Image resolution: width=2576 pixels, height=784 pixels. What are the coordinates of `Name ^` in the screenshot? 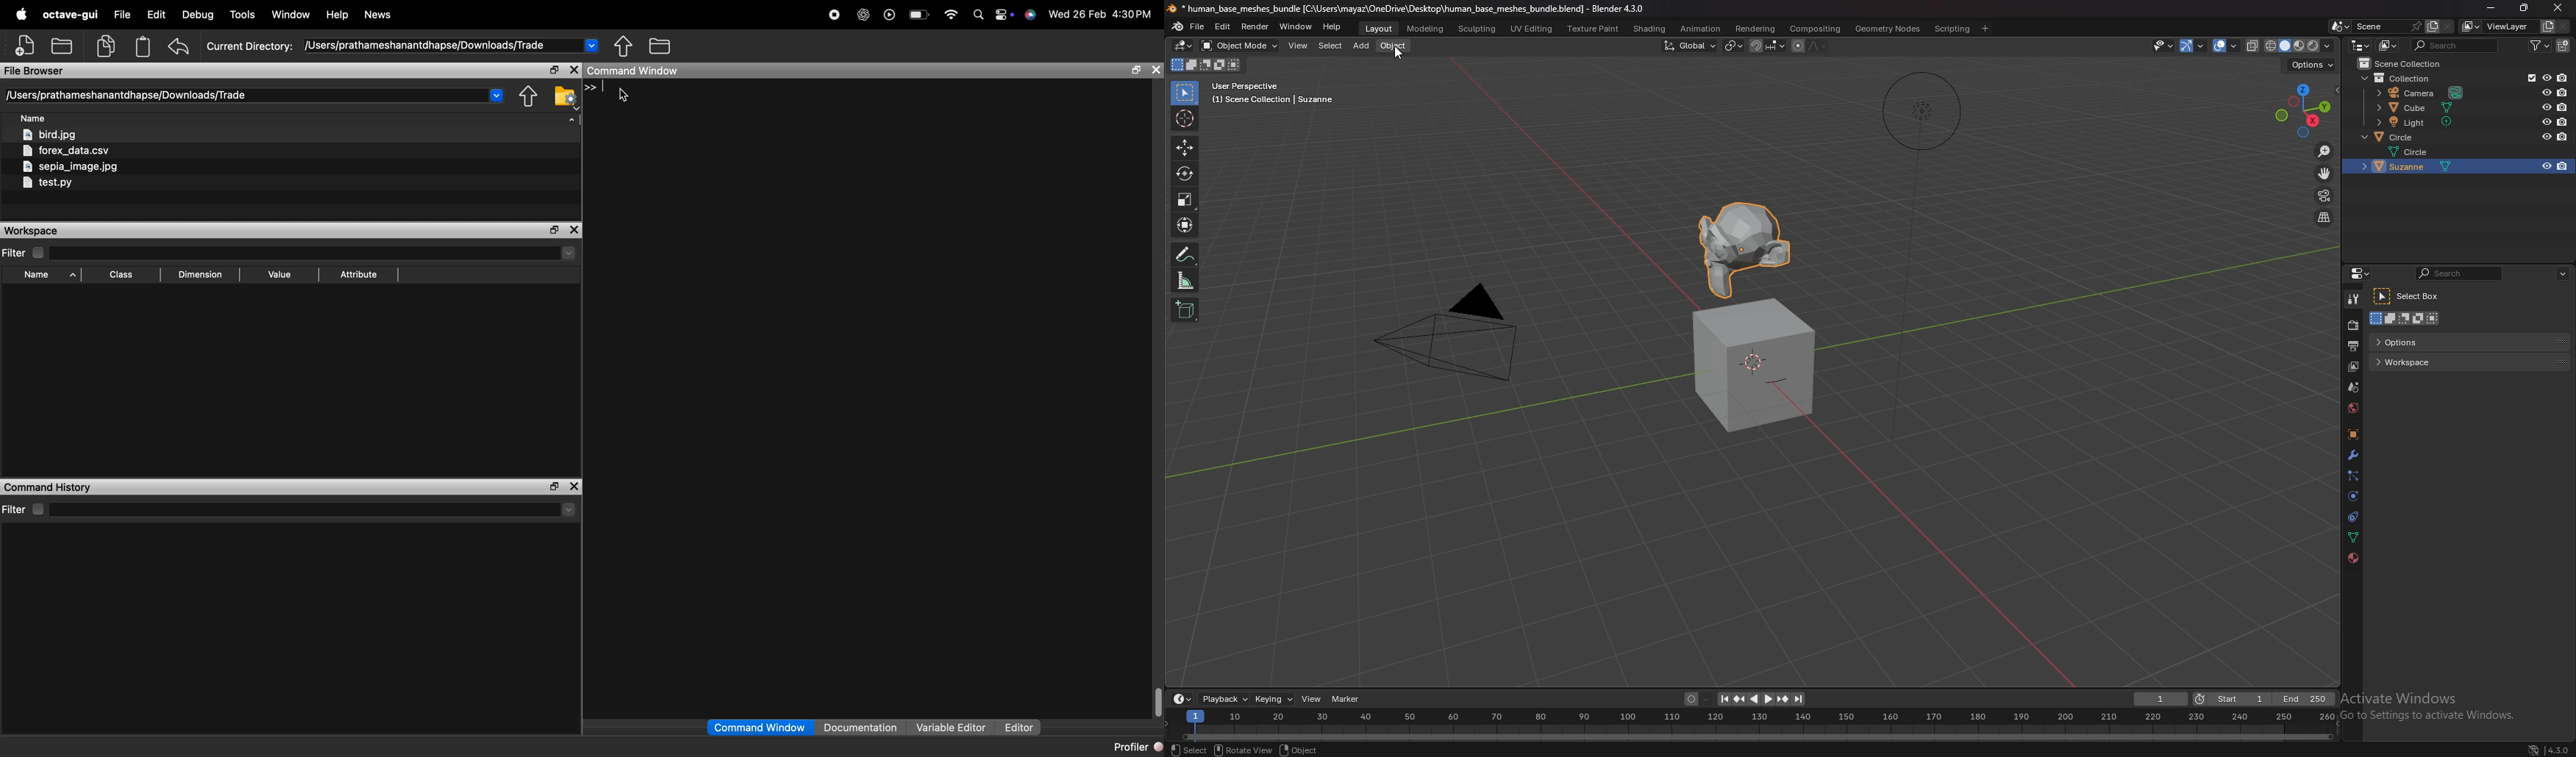 It's located at (50, 275).